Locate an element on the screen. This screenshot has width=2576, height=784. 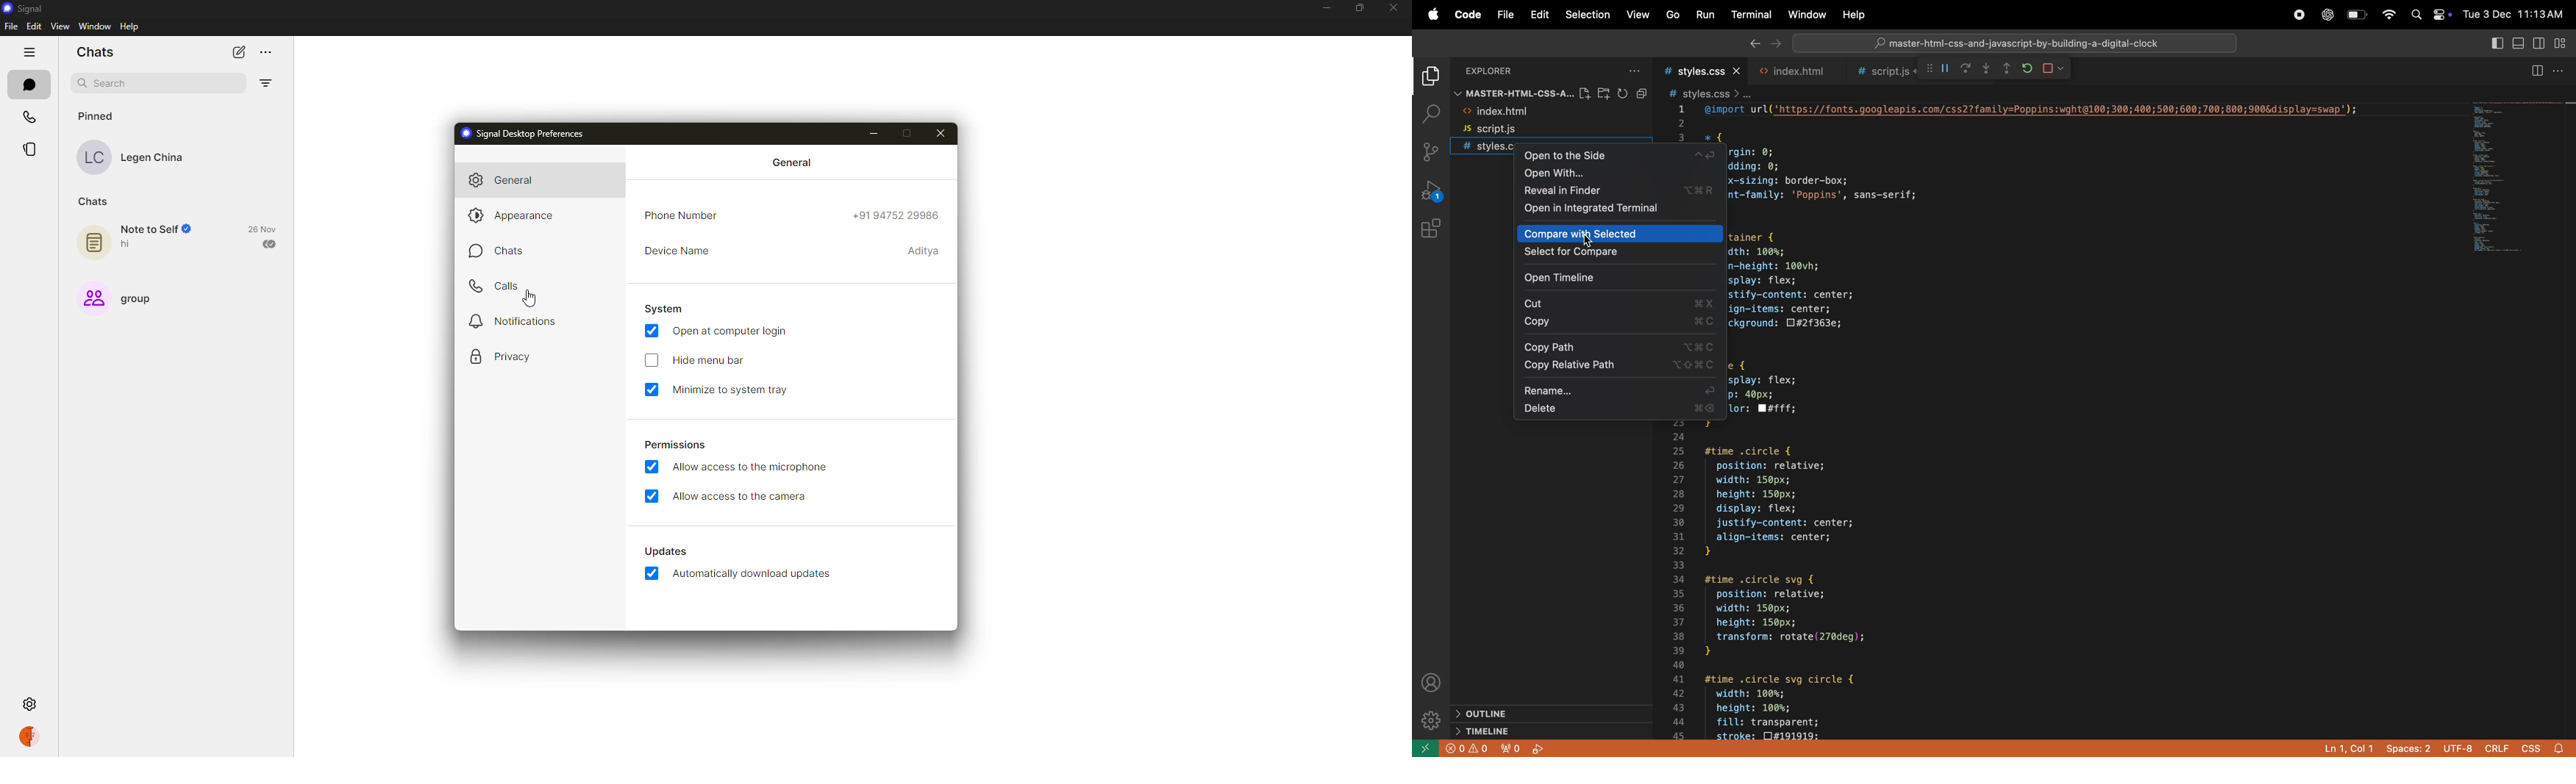
step out is located at coordinates (1988, 70).